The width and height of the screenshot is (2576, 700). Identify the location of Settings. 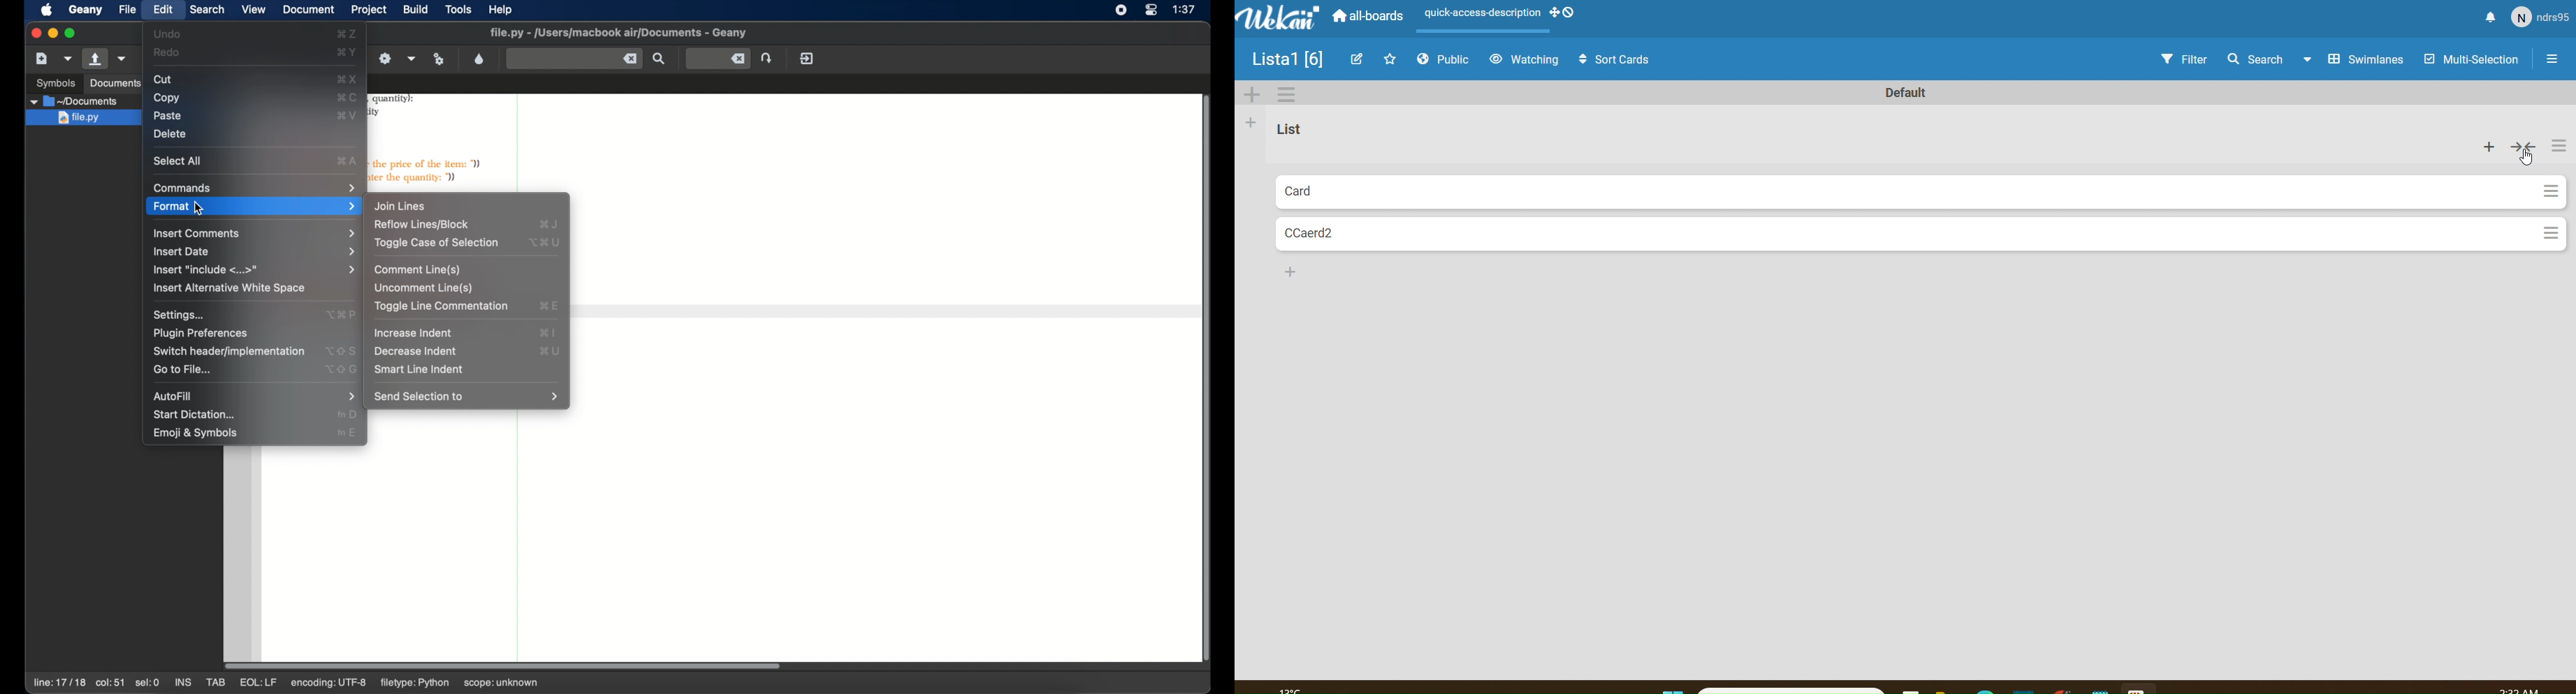
(2556, 63).